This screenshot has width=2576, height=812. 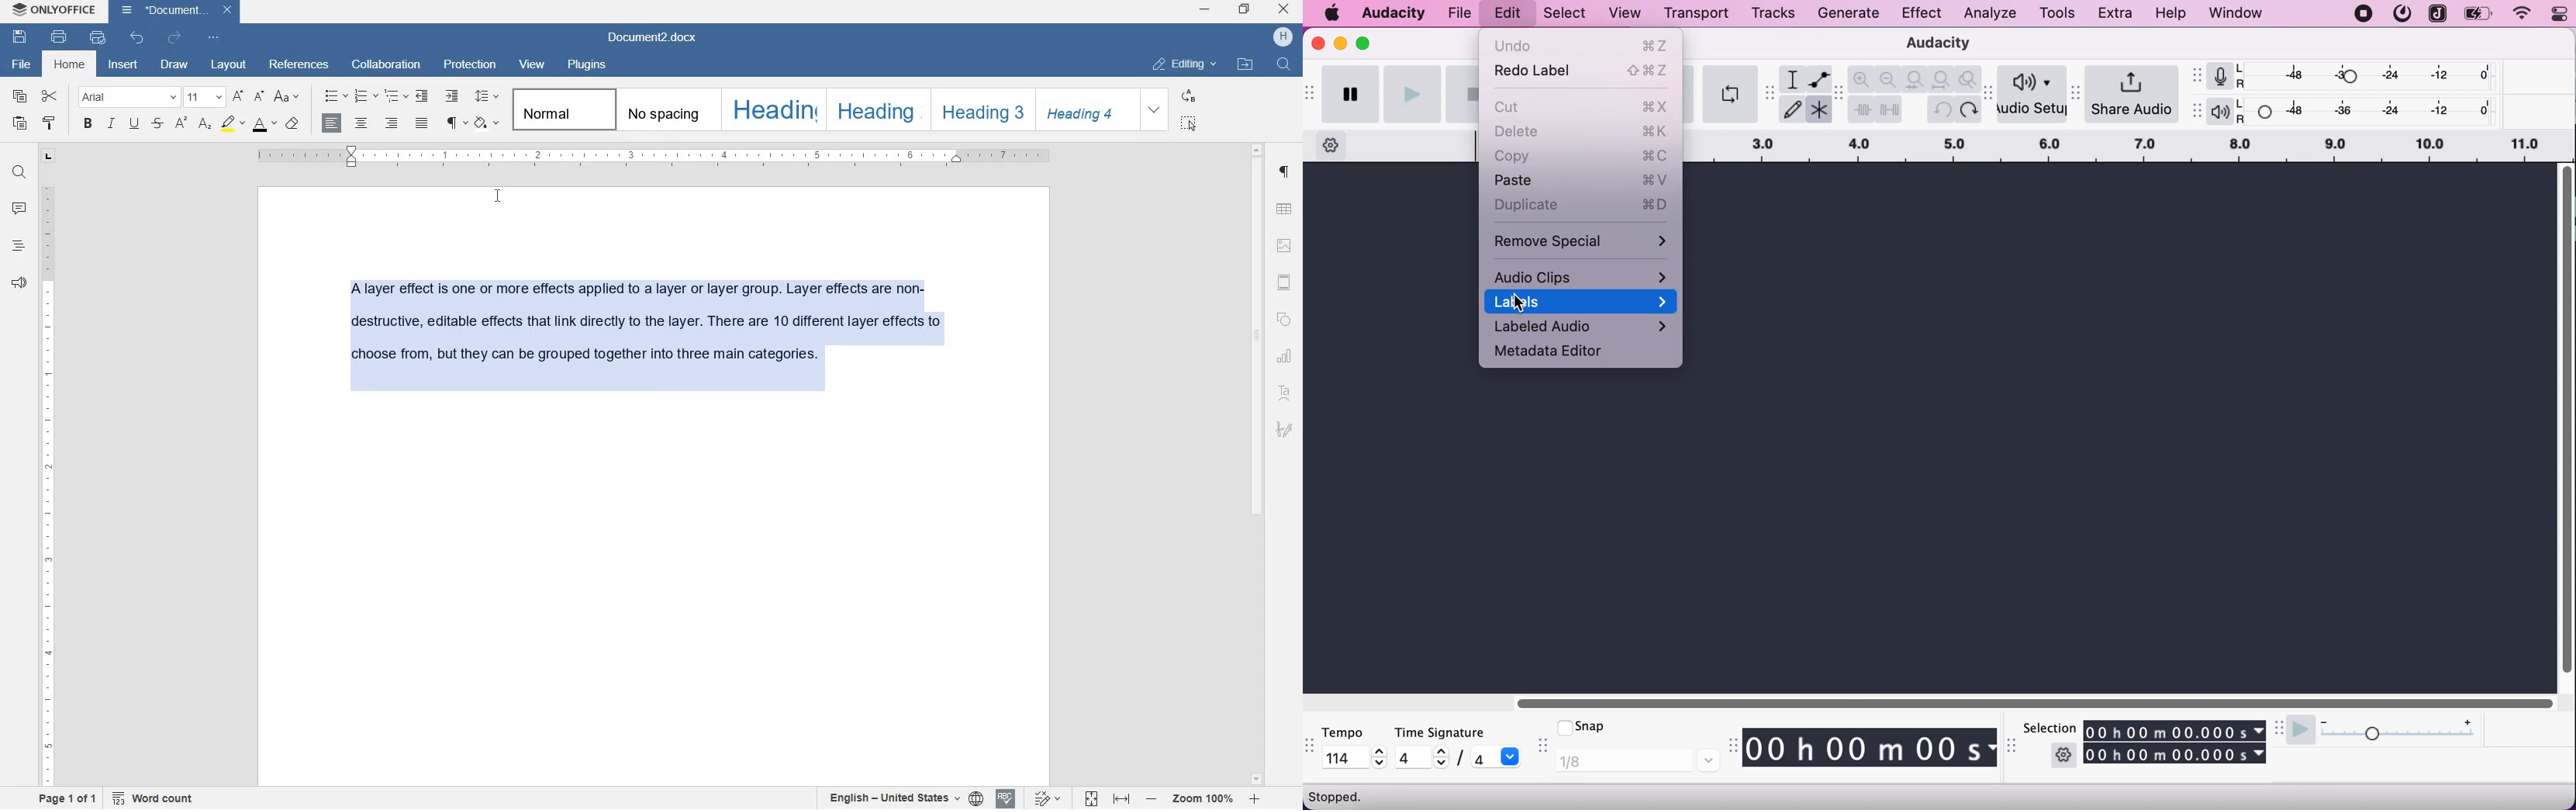 I want to click on transport, so click(x=1694, y=13).